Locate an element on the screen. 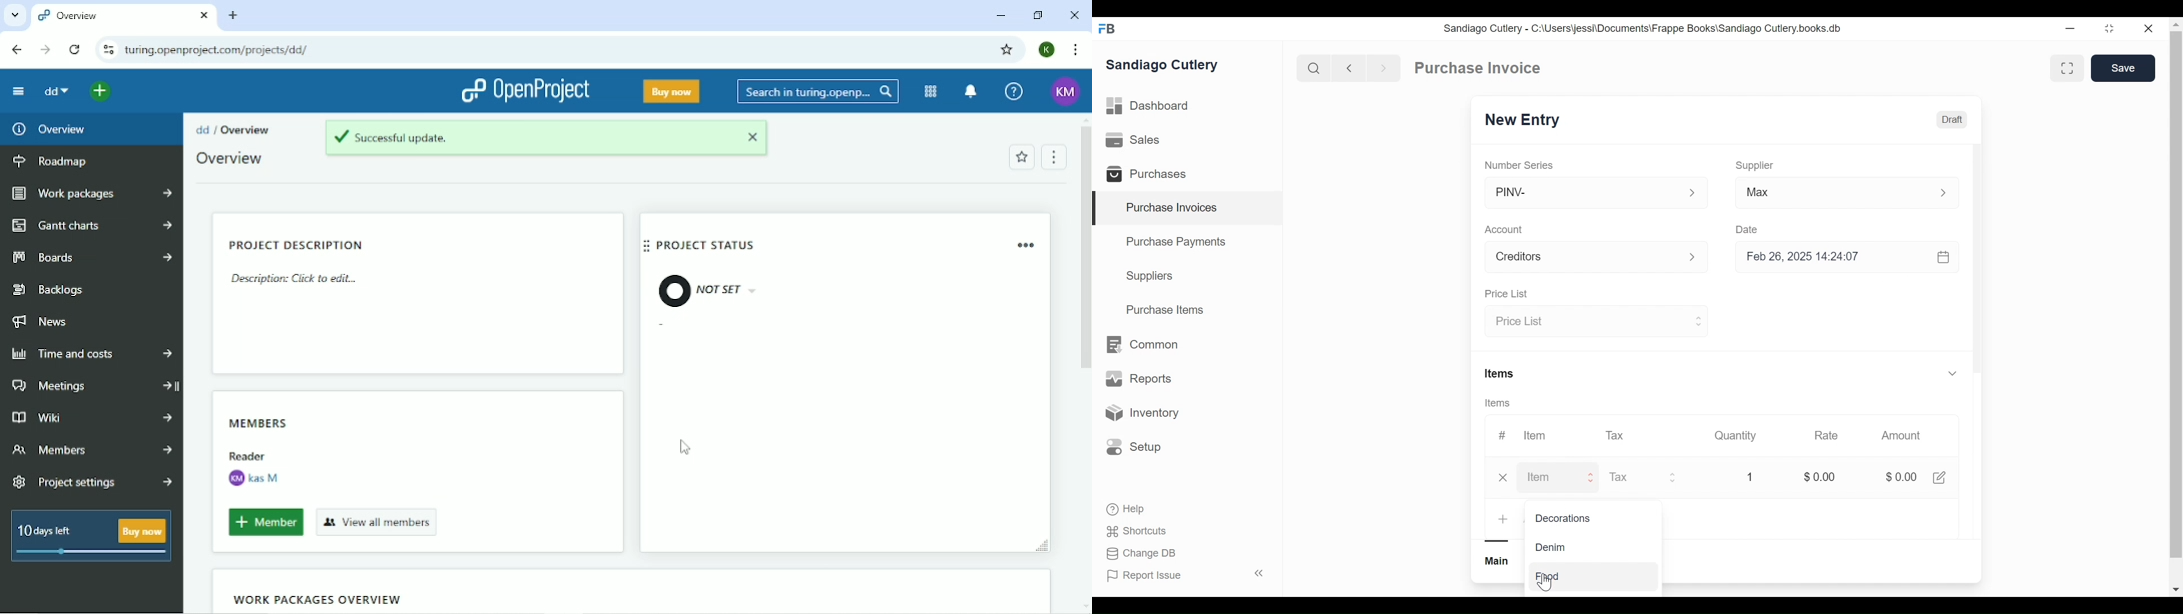  $0.00 is located at coordinates (1901, 478).